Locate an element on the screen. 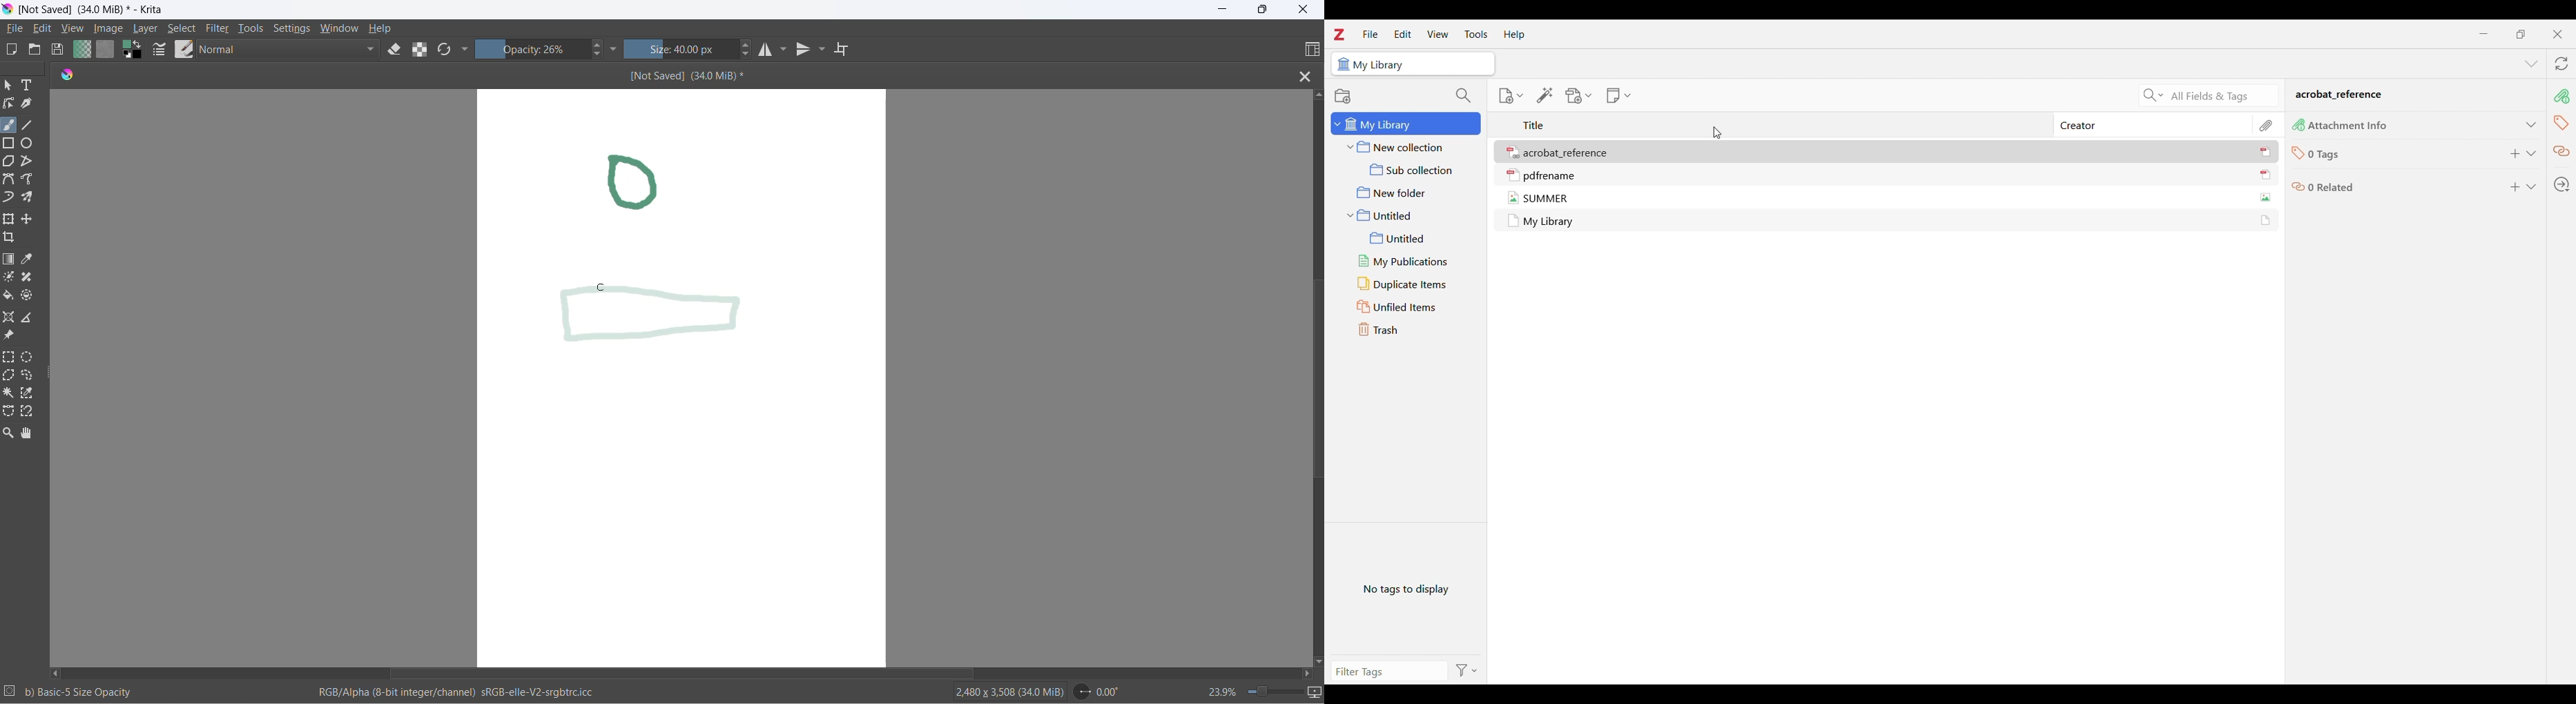 This screenshot has height=728, width=2576. scroll right button is located at coordinates (1311, 674).